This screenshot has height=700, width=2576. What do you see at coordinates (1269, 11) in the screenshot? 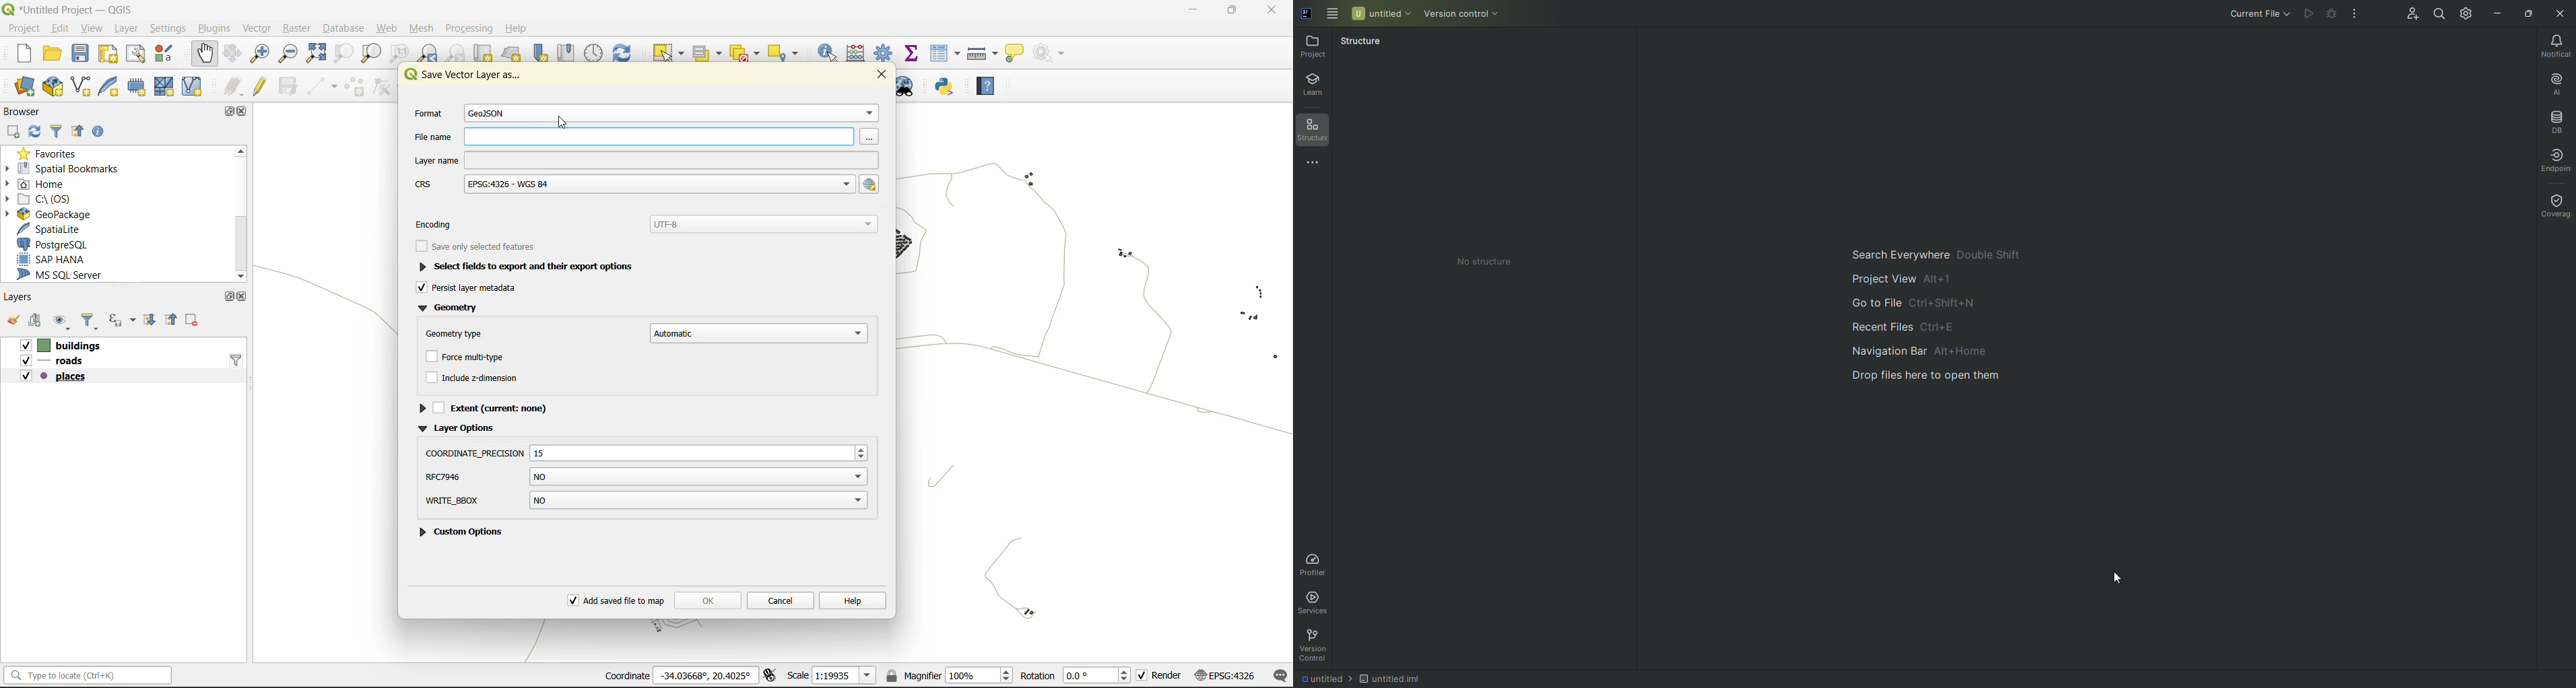
I see `close` at bounding box center [1269, 11].